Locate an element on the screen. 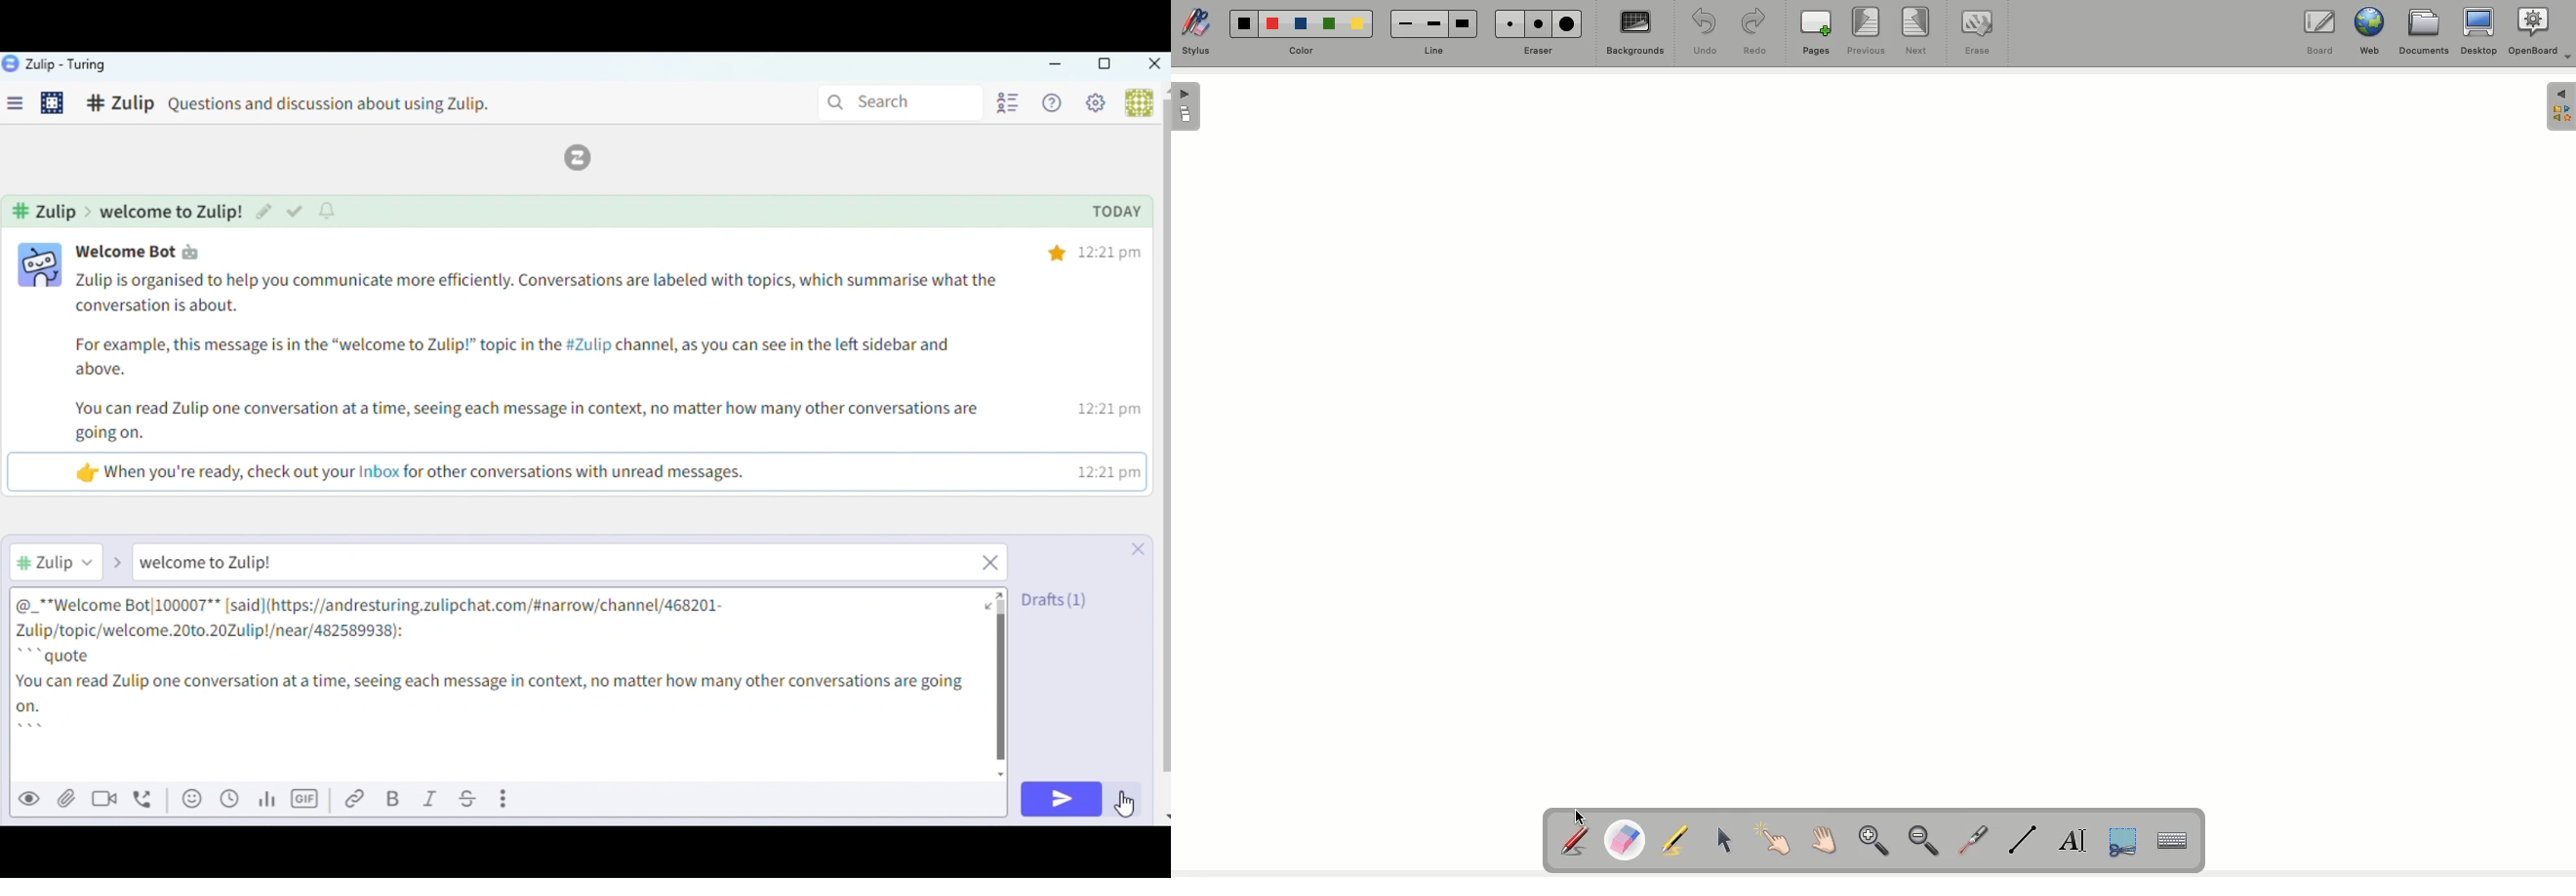 This screenshot has width=2576, height=896. Up is located at coordinates (1164, 89).